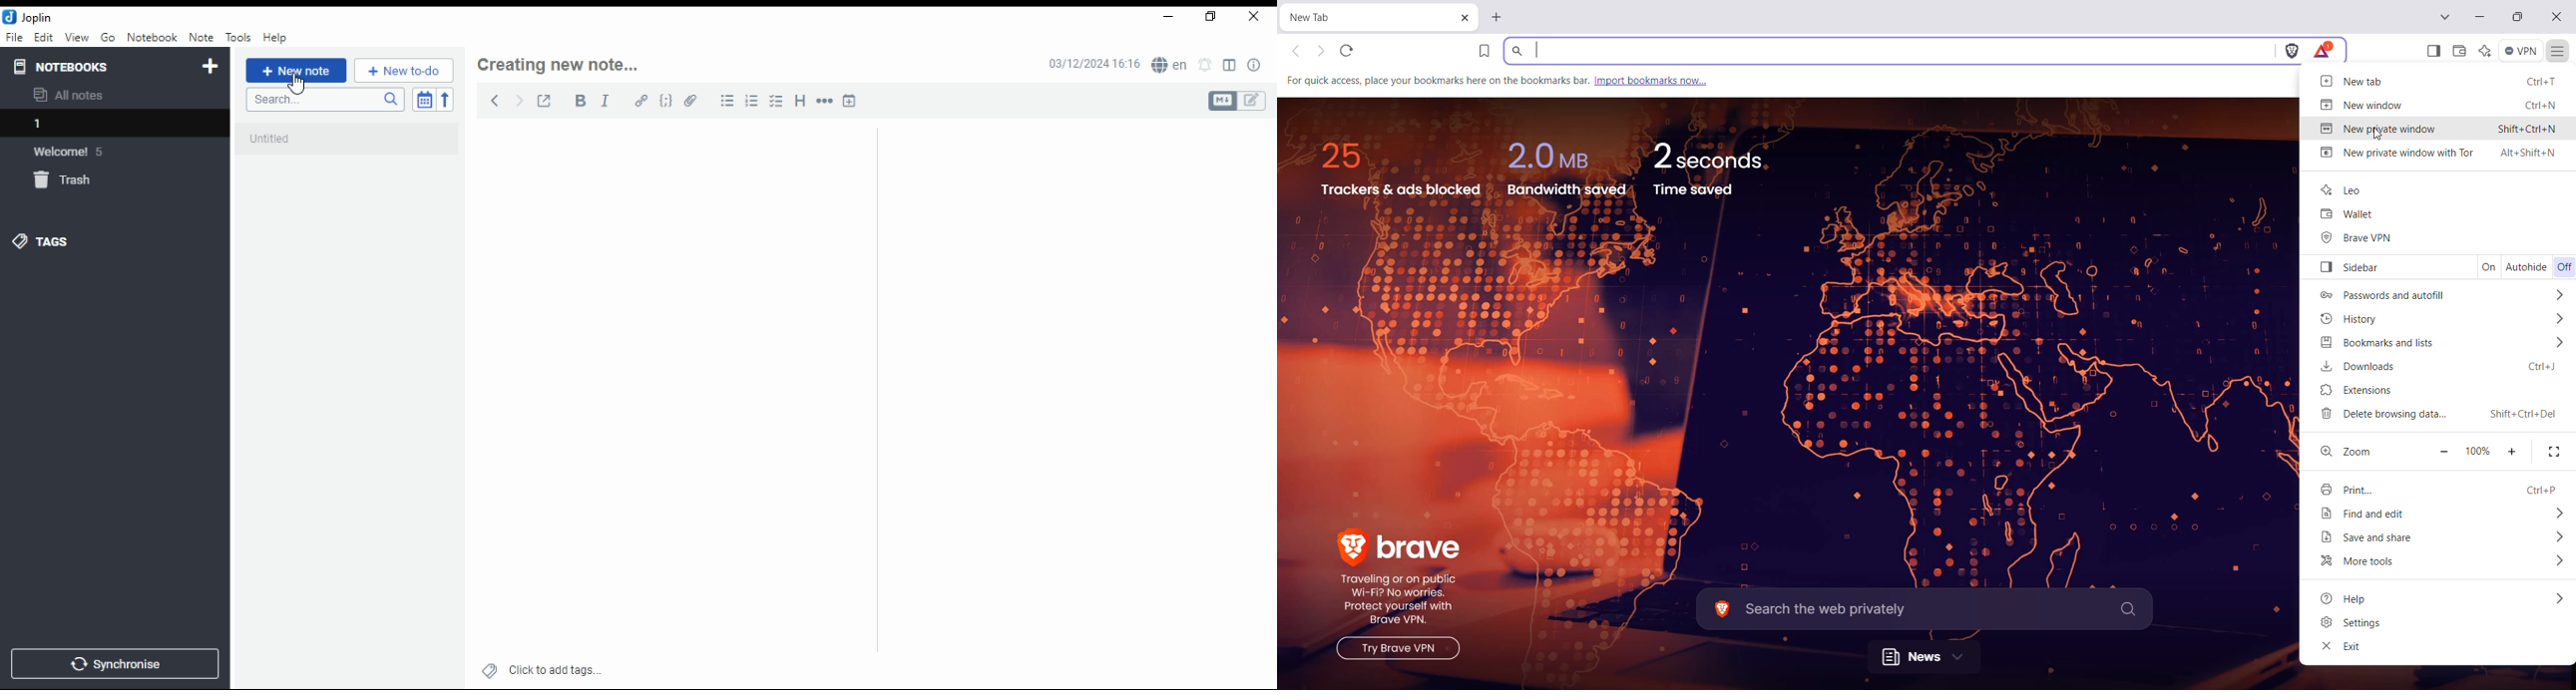 The width and height of the screenshot is (2576, 700). Describe the element at coordinates (561, 65) in the screenshot. I see `note header` at that location.